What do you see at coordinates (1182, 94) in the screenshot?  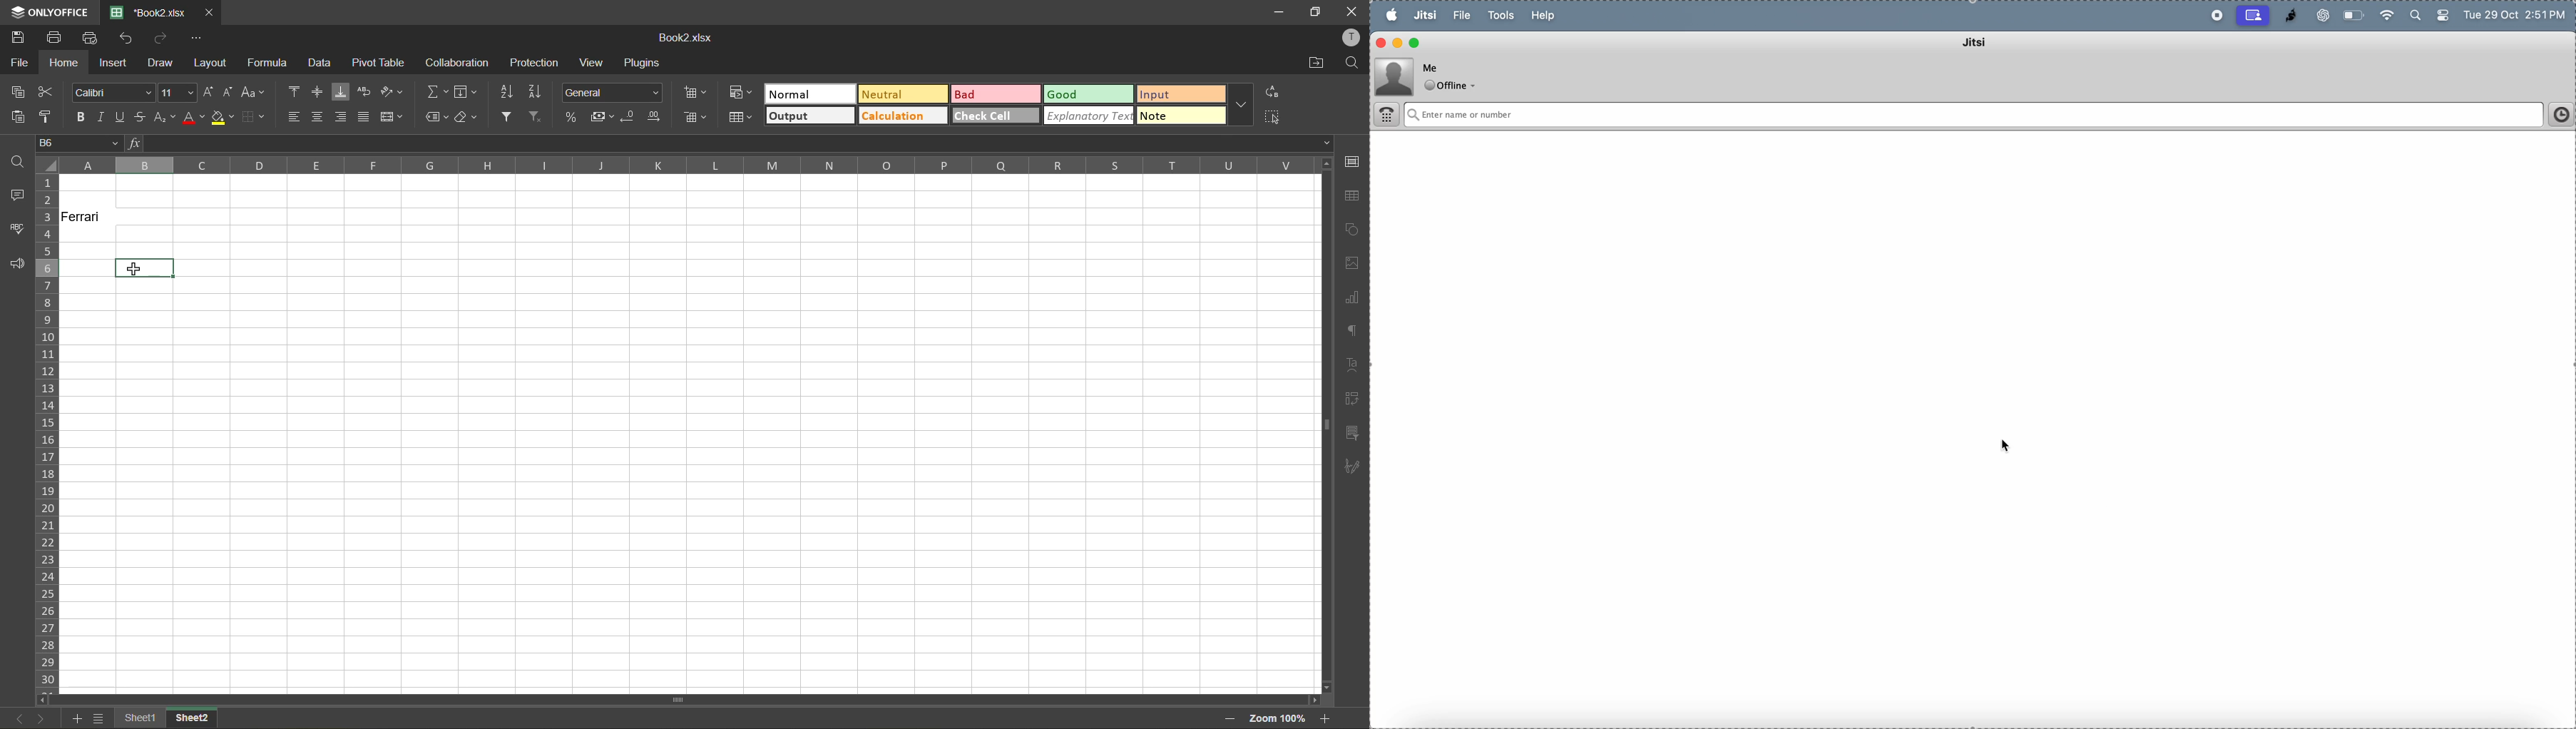 I see `input` at bounding box center [1182, 94].